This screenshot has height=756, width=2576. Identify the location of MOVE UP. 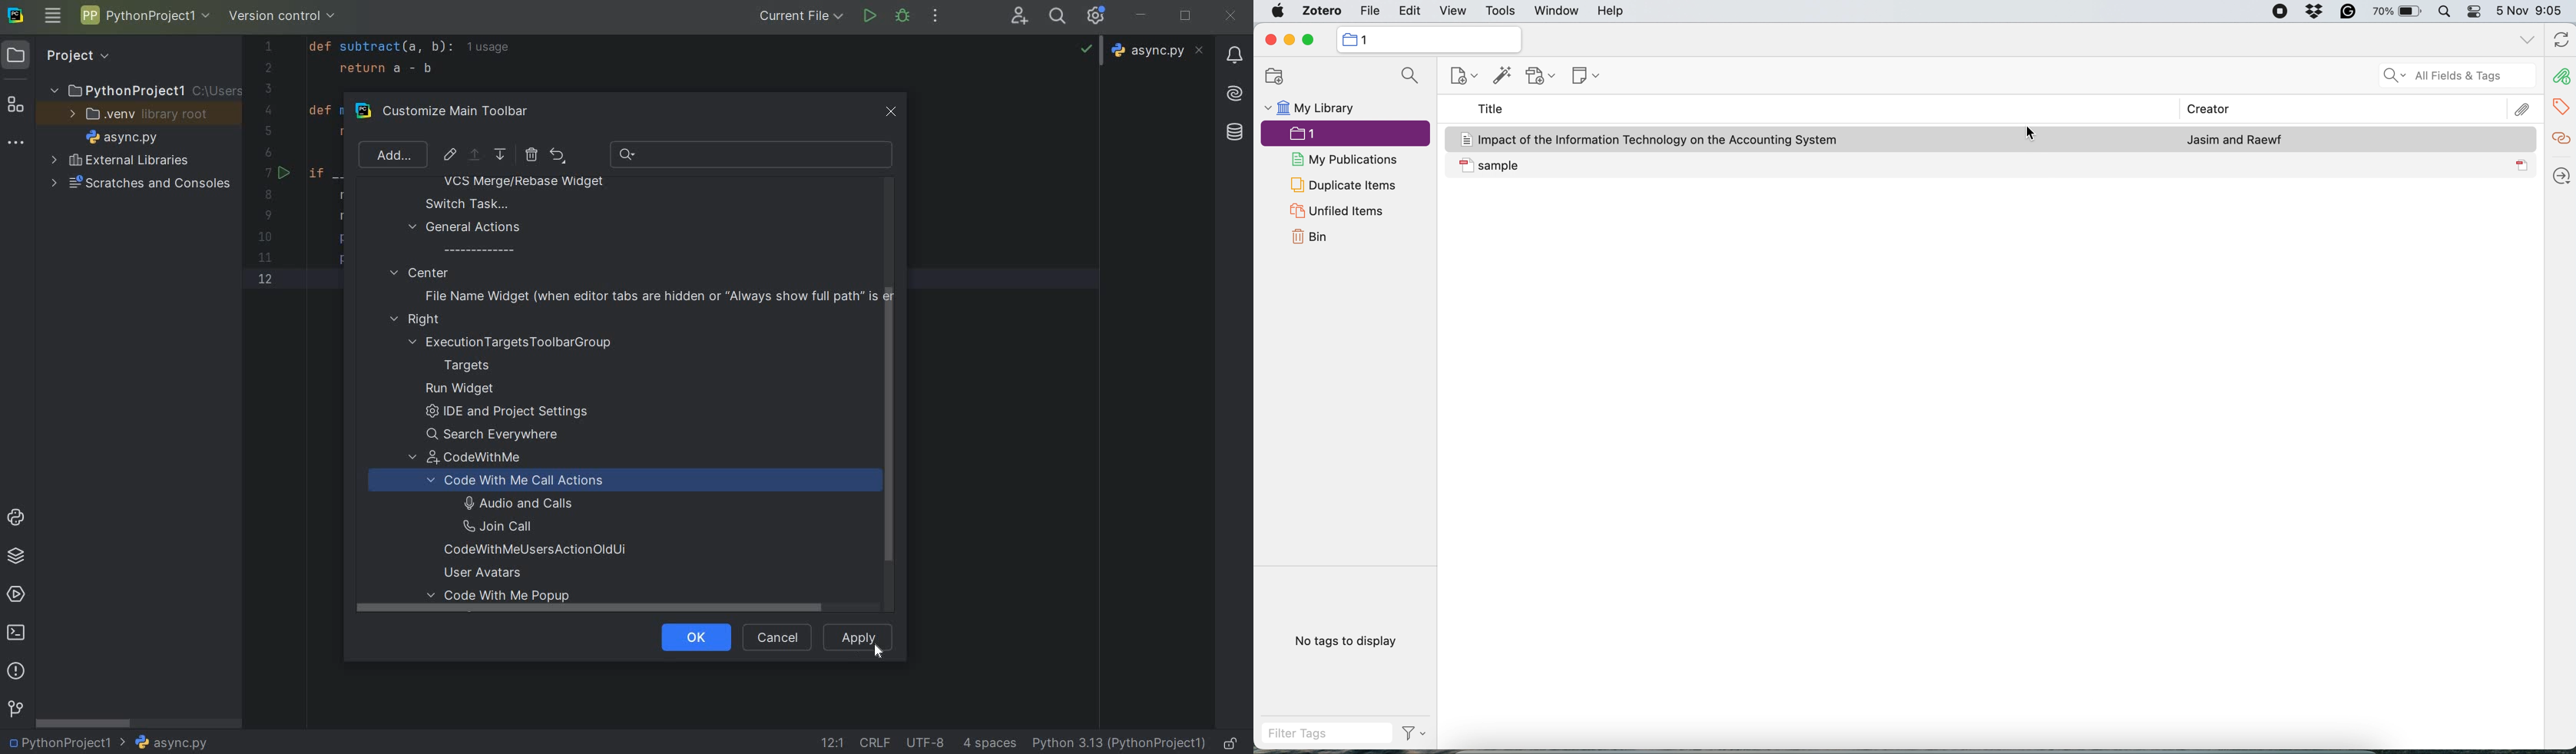
(474, 155).